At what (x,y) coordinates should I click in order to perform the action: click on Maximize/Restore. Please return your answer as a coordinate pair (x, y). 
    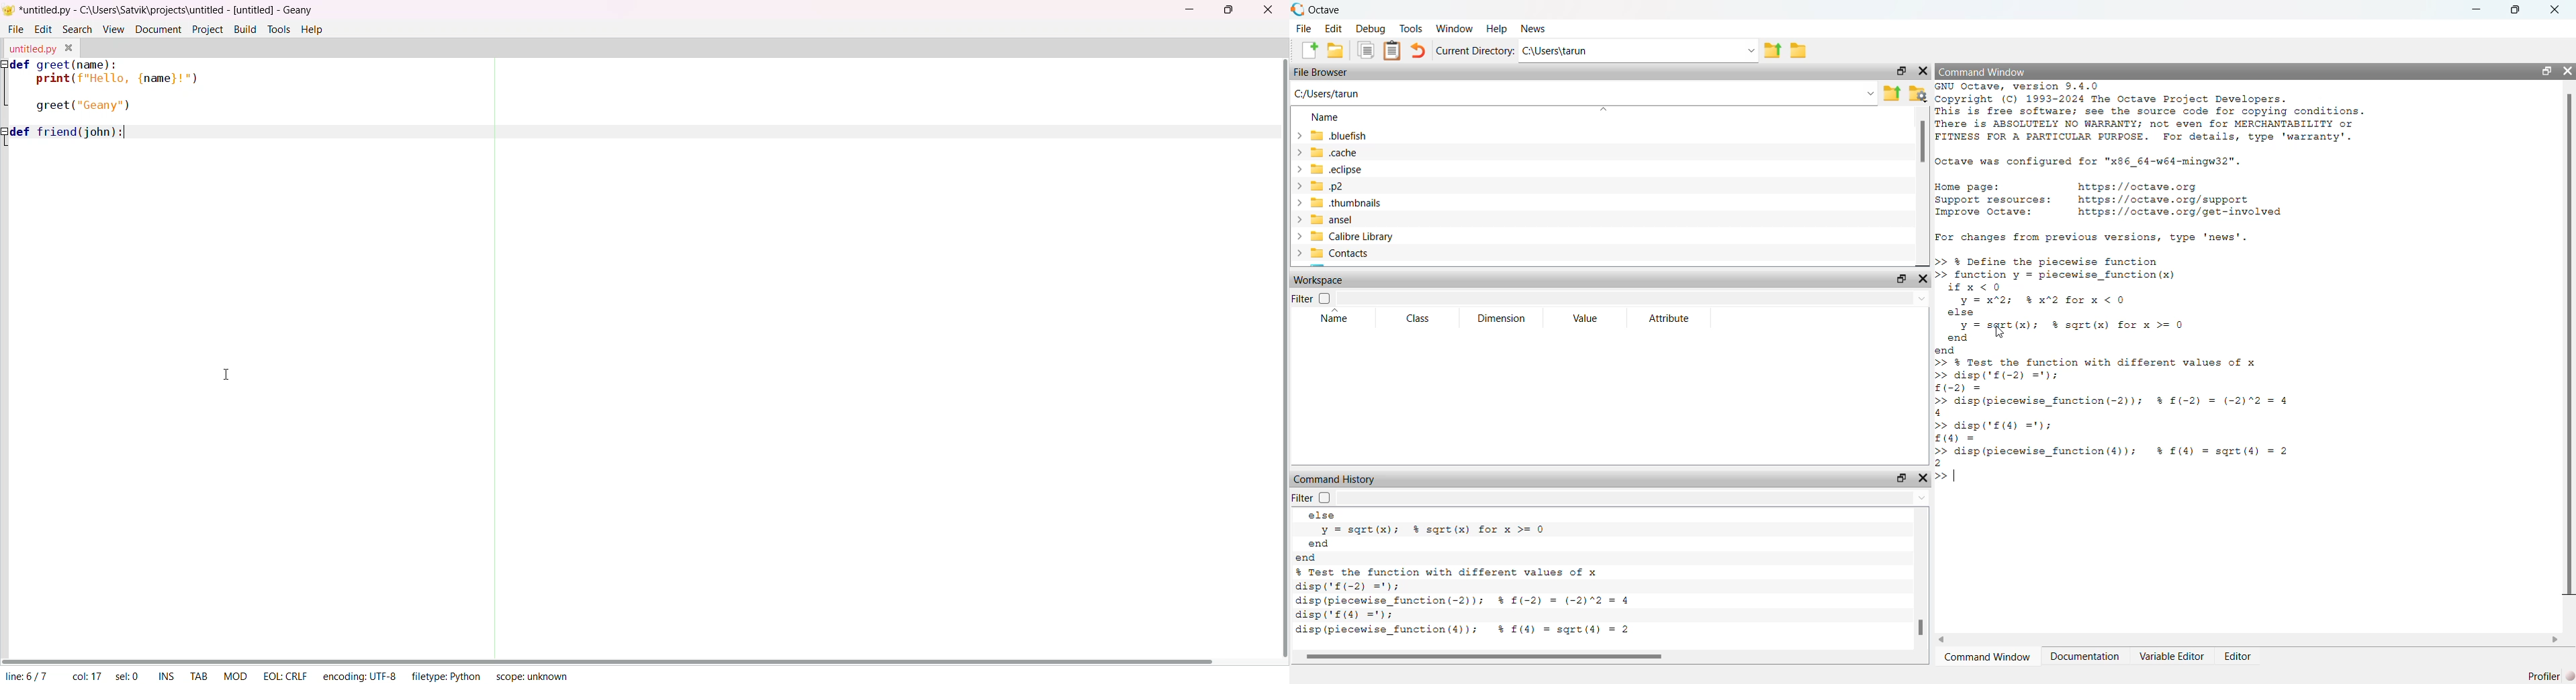
    Looking at the image, I should click on (2516, 11).